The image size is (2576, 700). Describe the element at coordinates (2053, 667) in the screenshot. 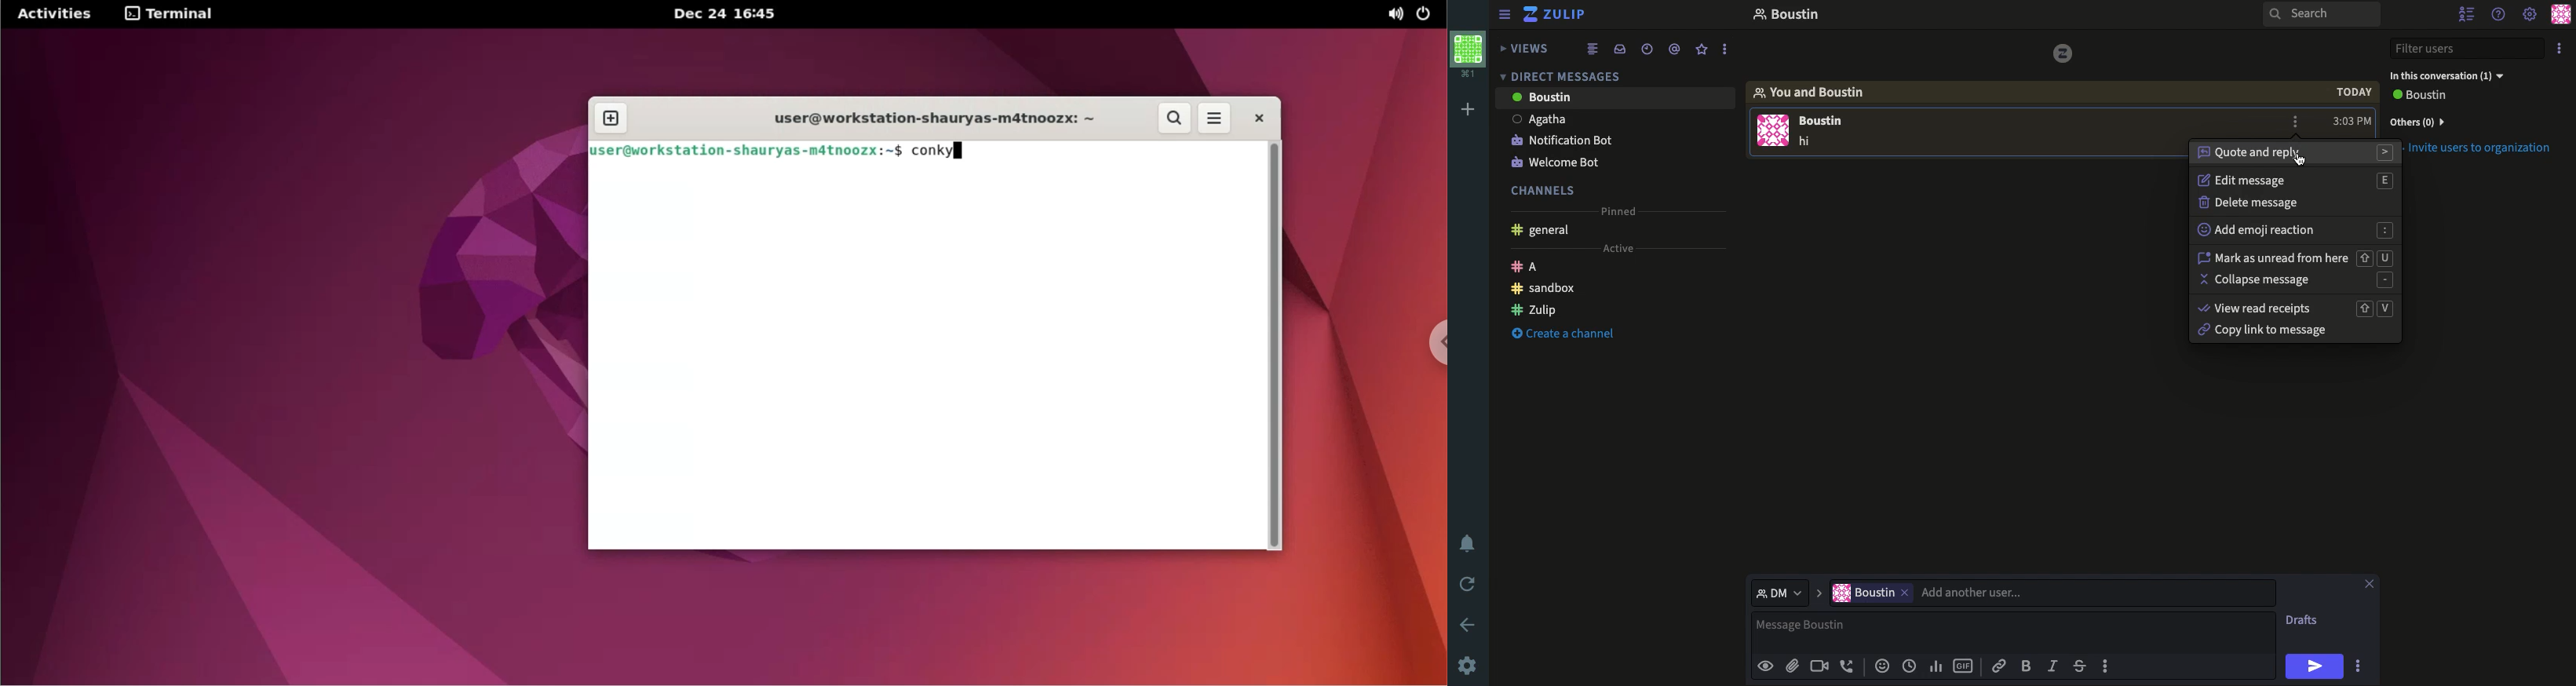

I see `Italics` at that location.